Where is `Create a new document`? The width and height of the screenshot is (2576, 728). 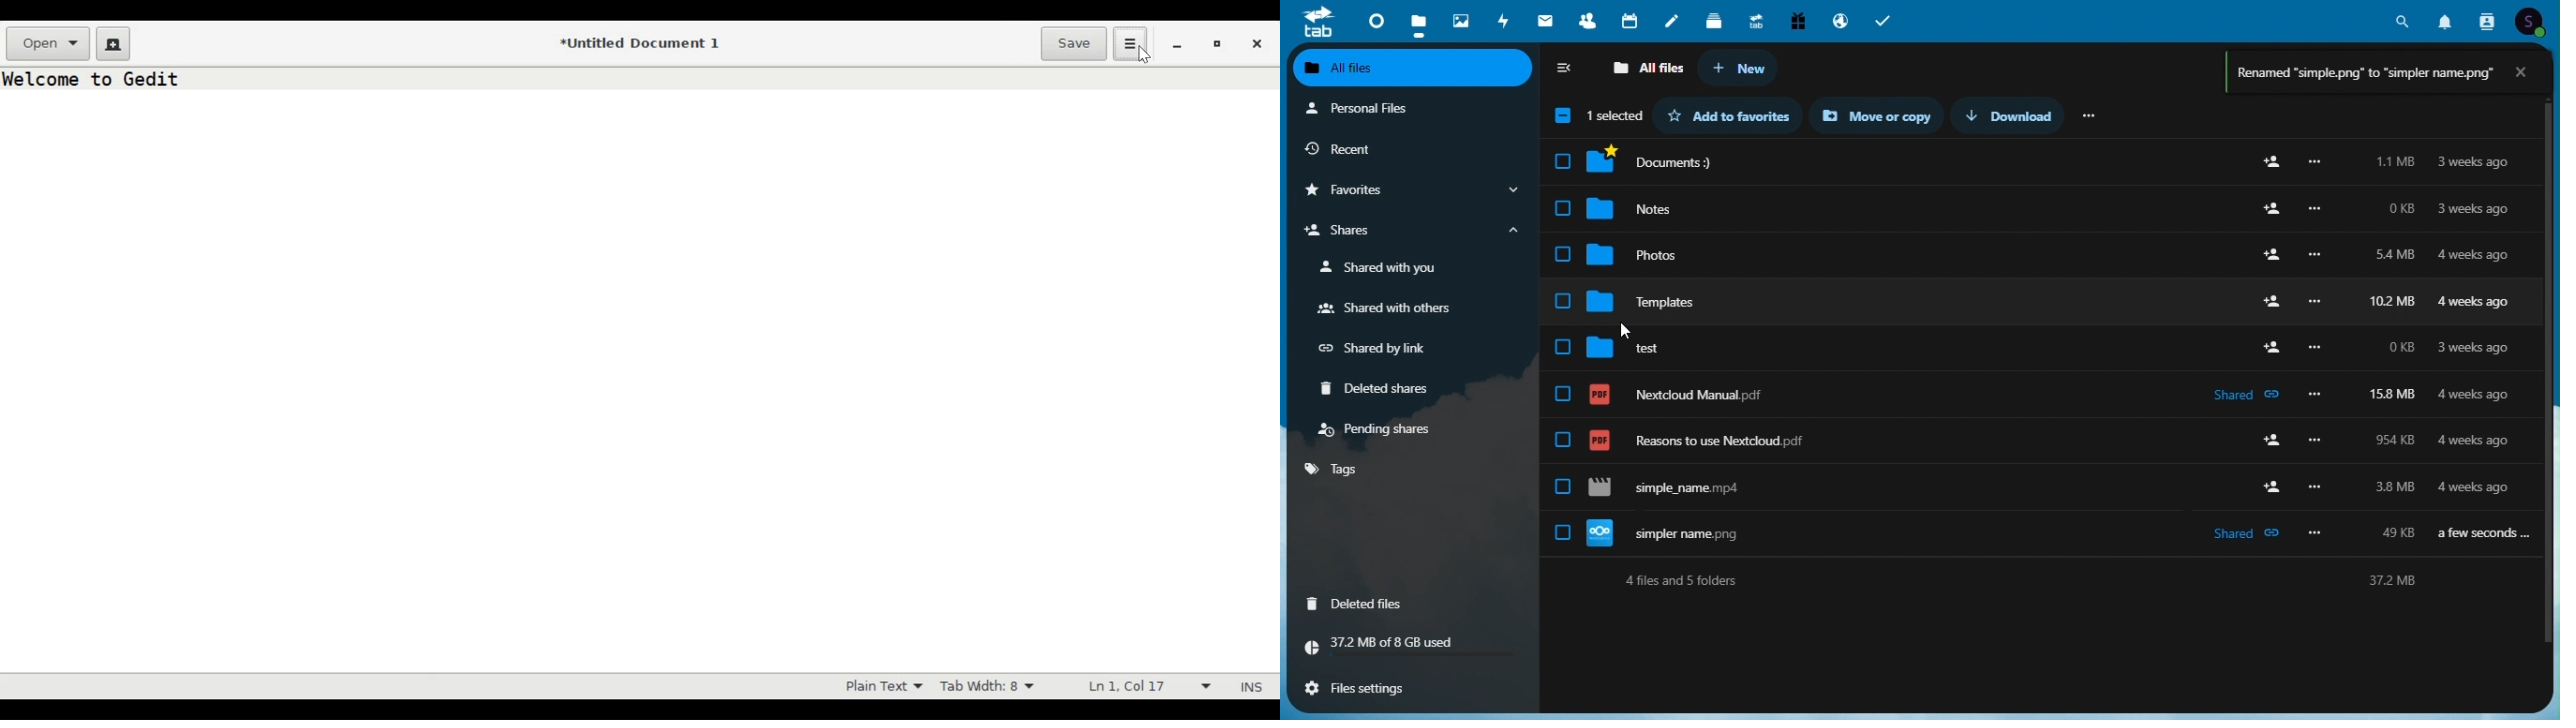 Create a new document is located at coordinates (113, 44).